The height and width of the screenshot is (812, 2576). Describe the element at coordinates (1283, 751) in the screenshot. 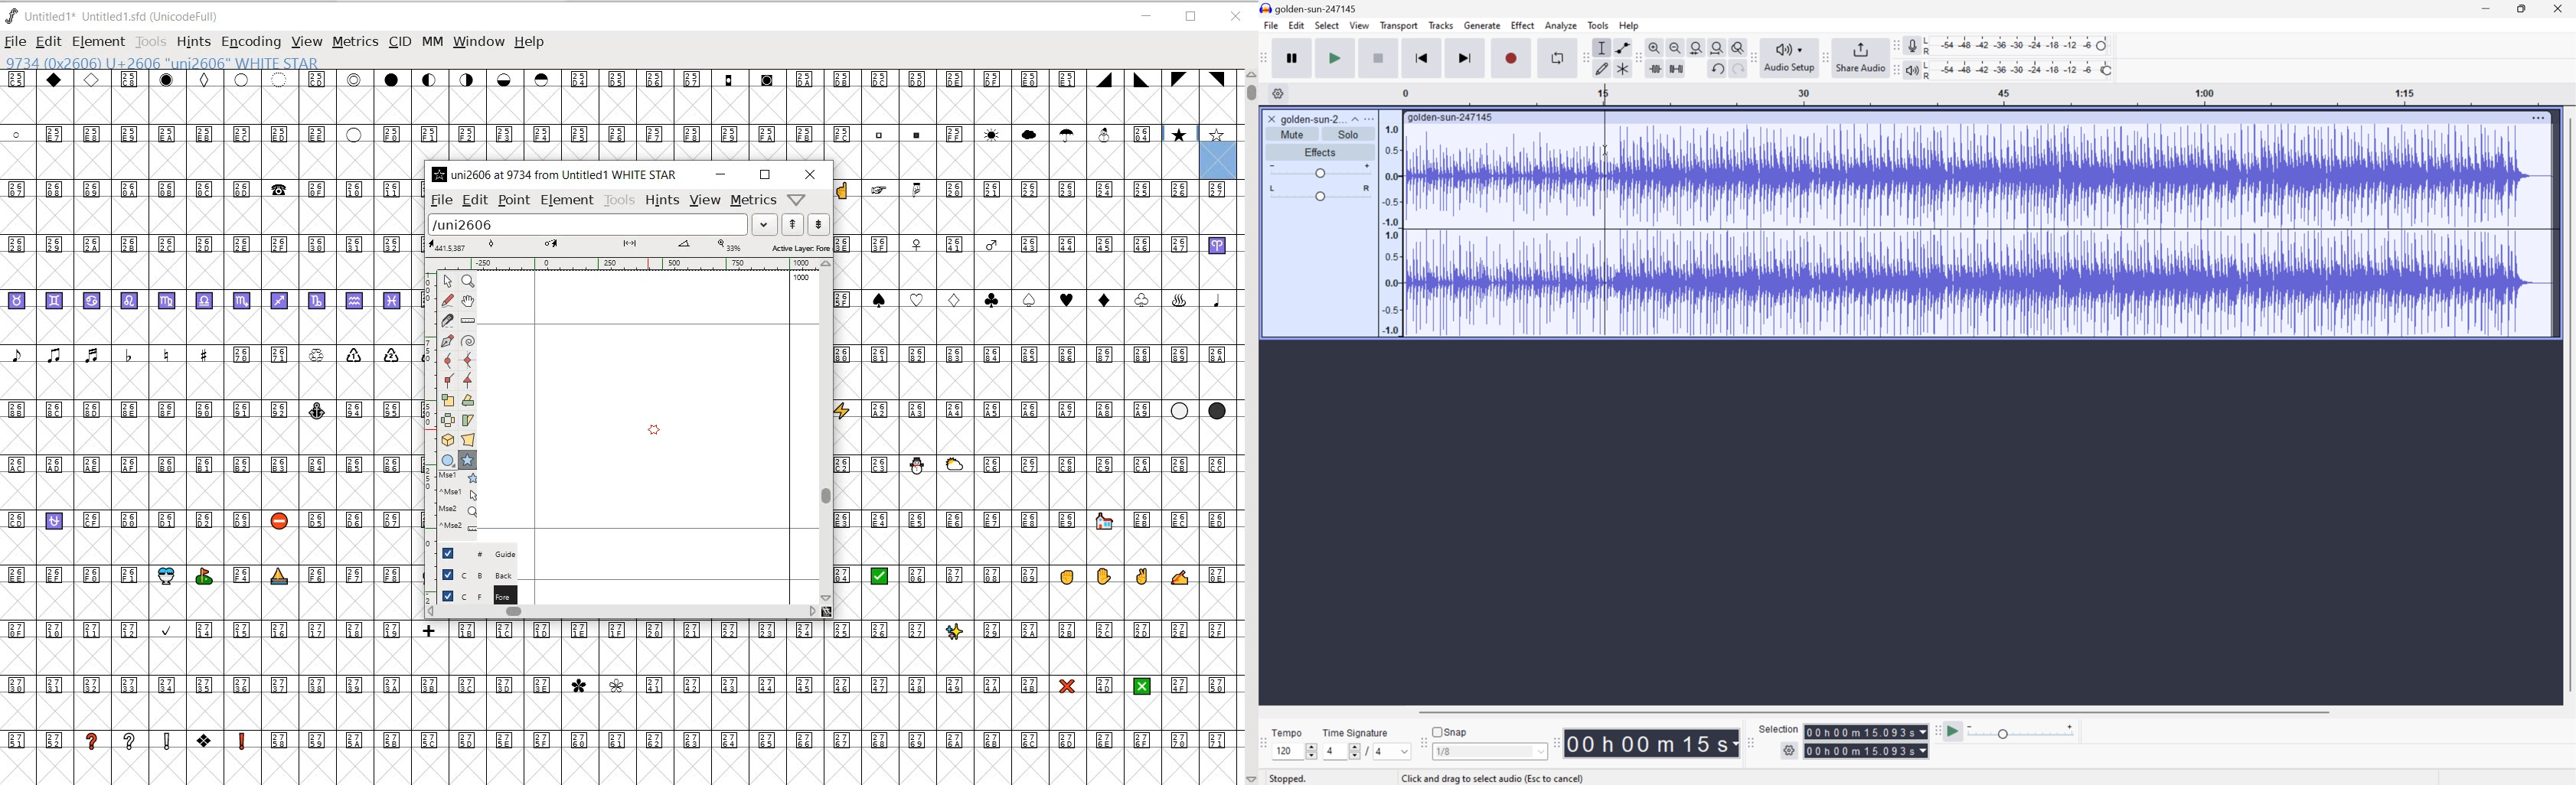

I see `120` at that location.